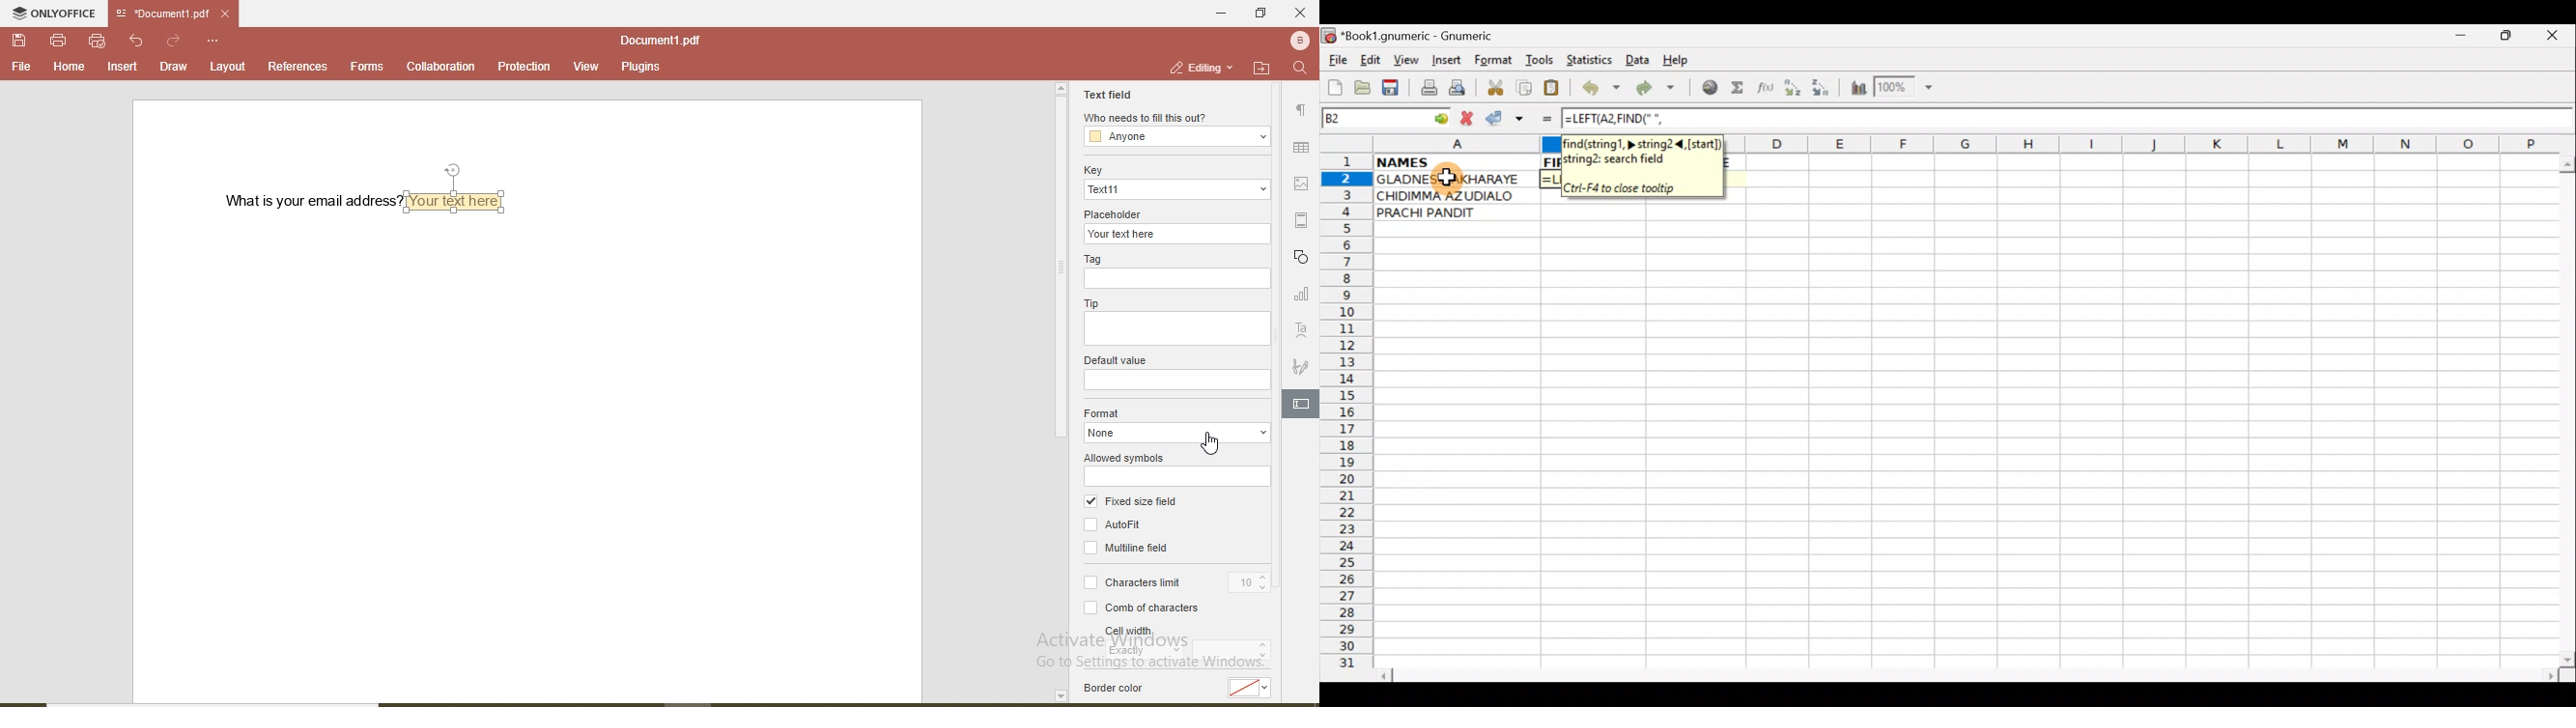 Image resolution: width=2576 pixels, height=728 pixels. What do you see at coordinates (1329, 37) in the screenshot?
I see `Gnumeric logo` at bounding box center [1329, 37].